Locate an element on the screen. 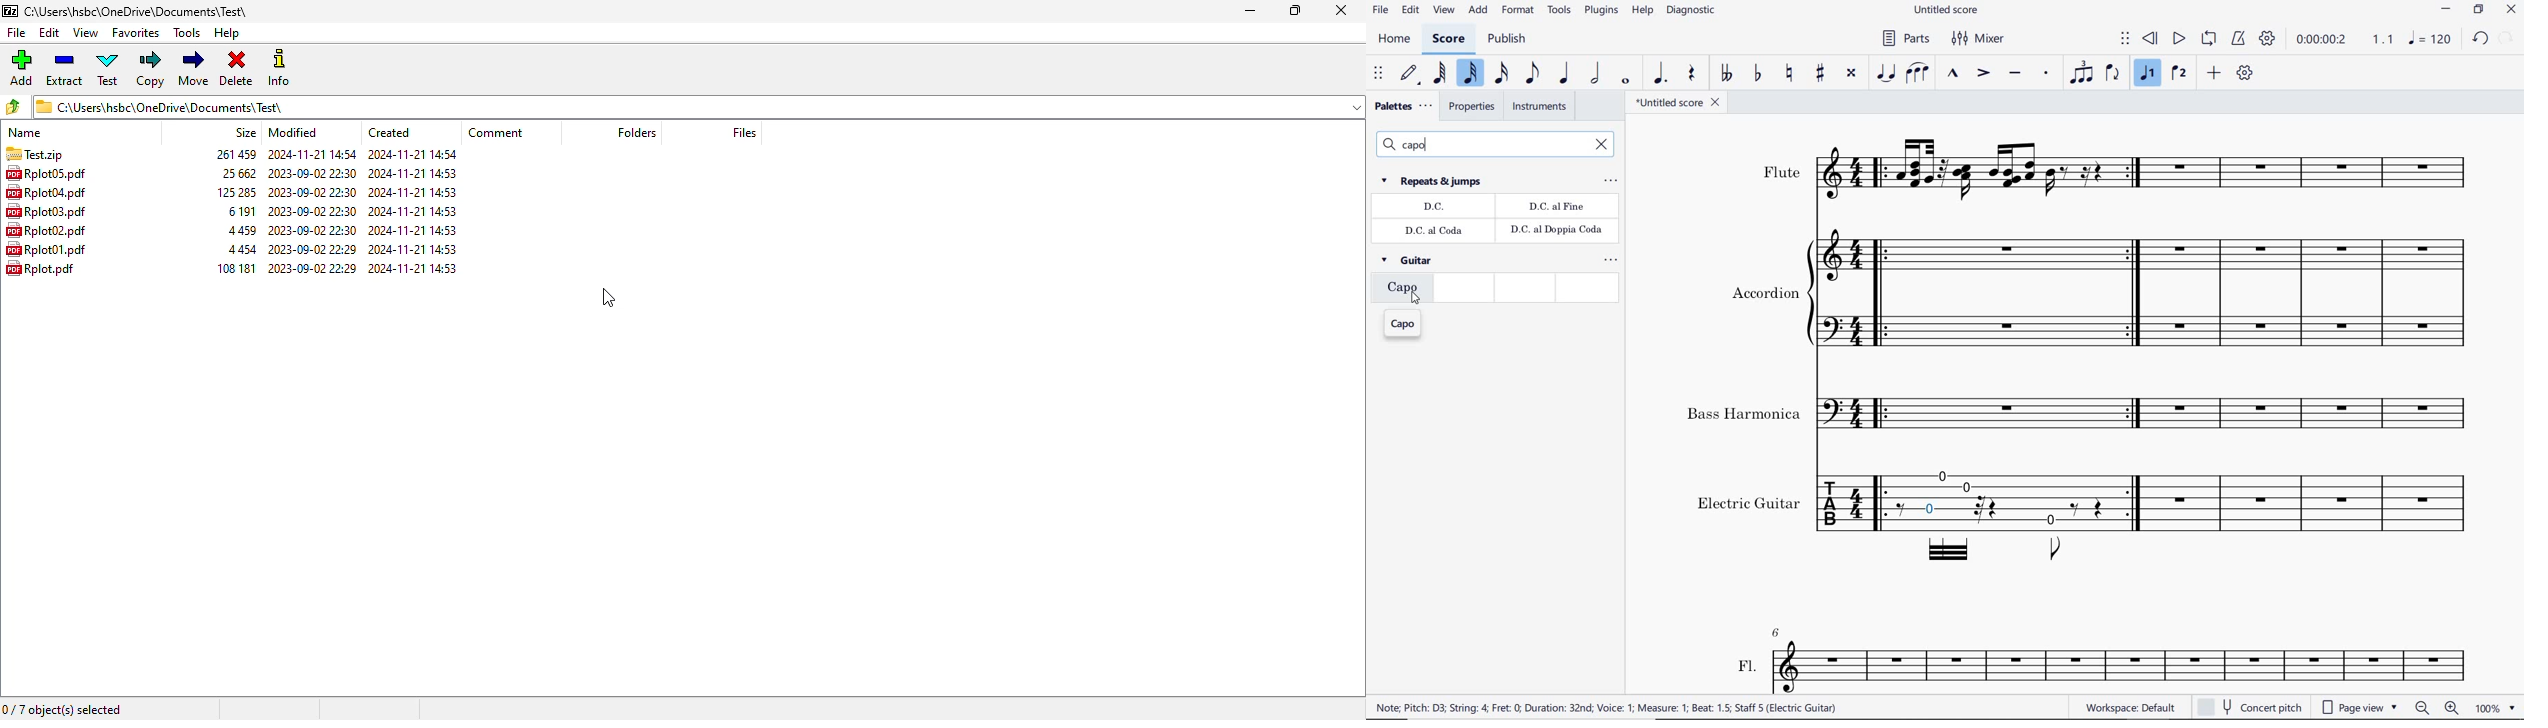 The width and height of the screenshot is (2548, 728). size is located at coordinates (246, 132).